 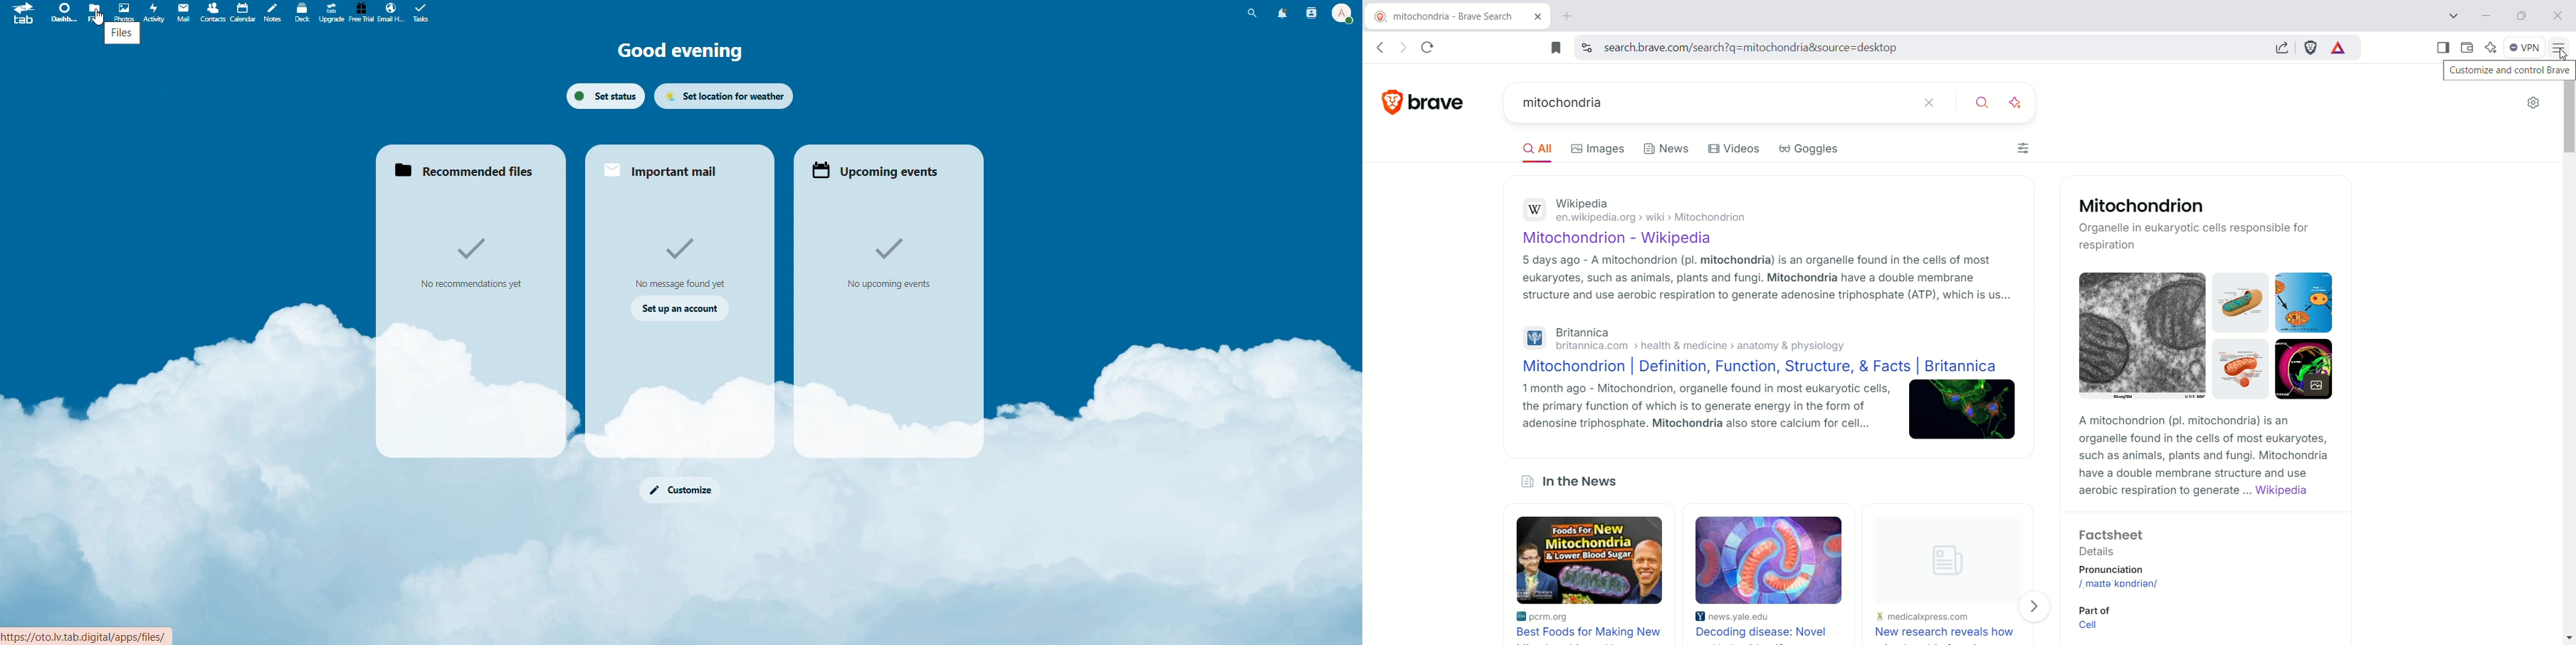 What do you see at coordinates (425, 14) in the screenshot?
I see `Tasks` at bounding box center [425, 14].